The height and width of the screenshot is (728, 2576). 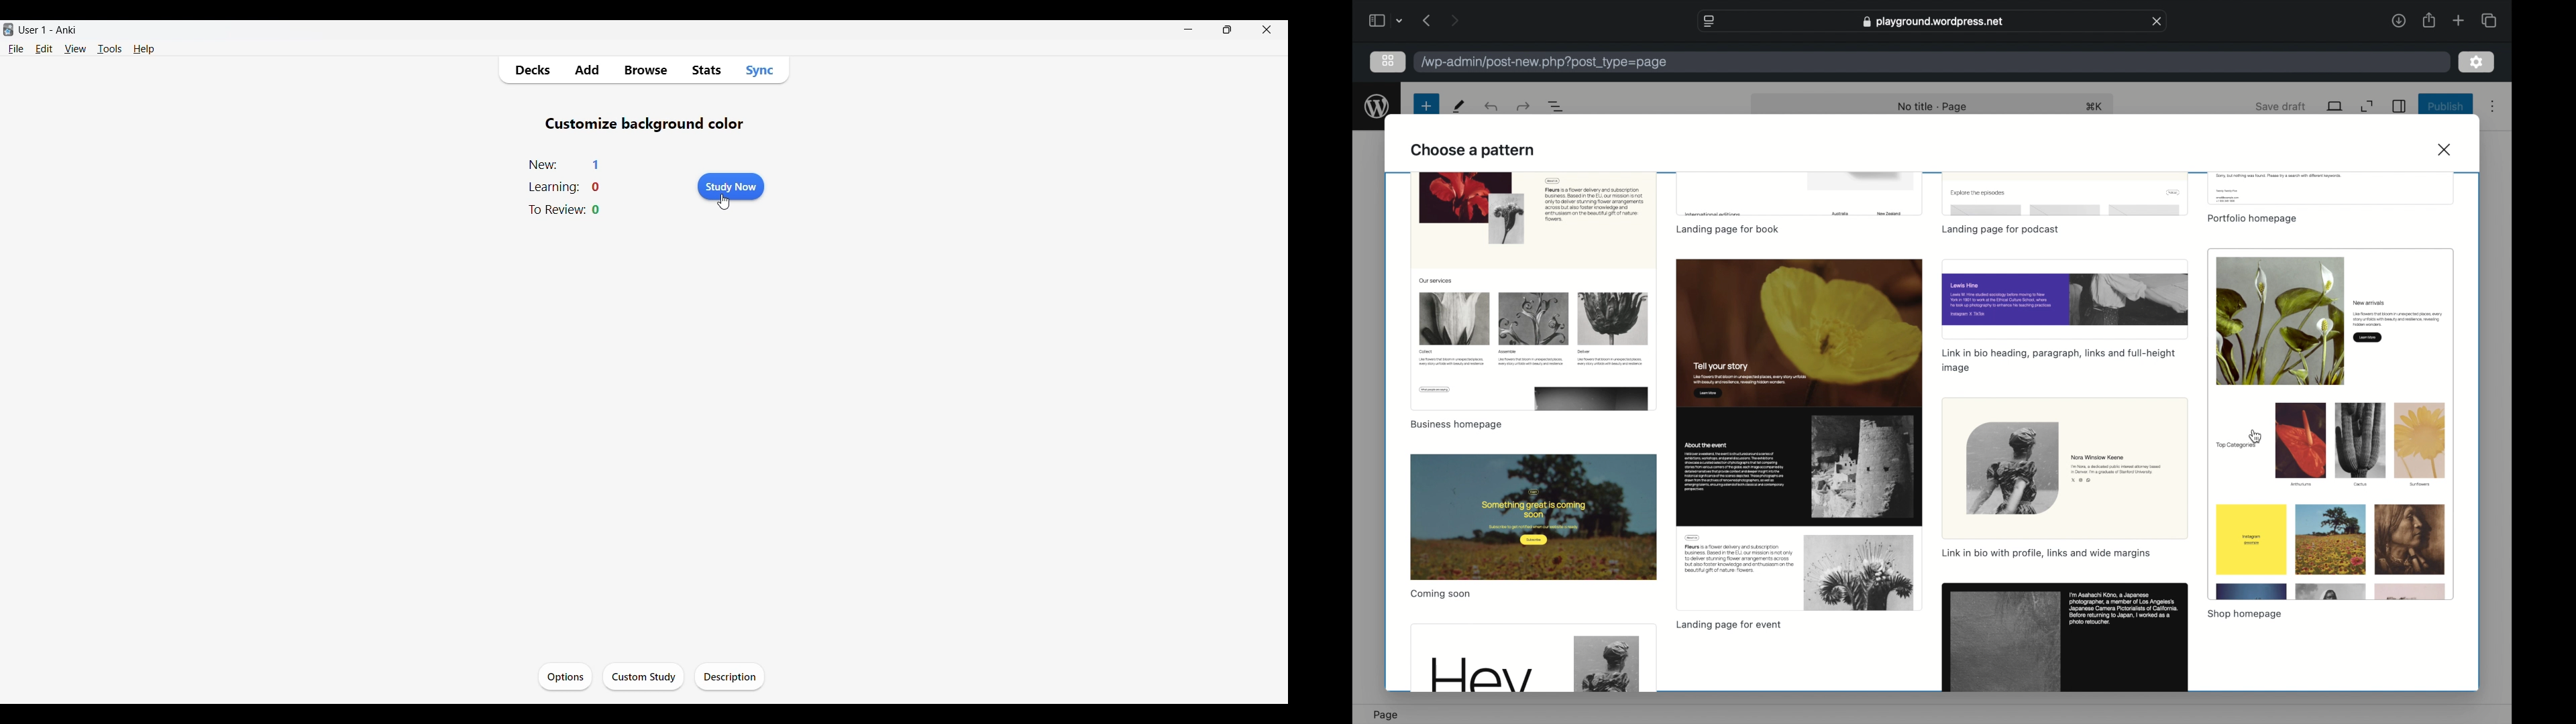 What do you see at coordinates (44, 48) in the screenshot?
I see `Edit menu` at bounding box center [44, 48].